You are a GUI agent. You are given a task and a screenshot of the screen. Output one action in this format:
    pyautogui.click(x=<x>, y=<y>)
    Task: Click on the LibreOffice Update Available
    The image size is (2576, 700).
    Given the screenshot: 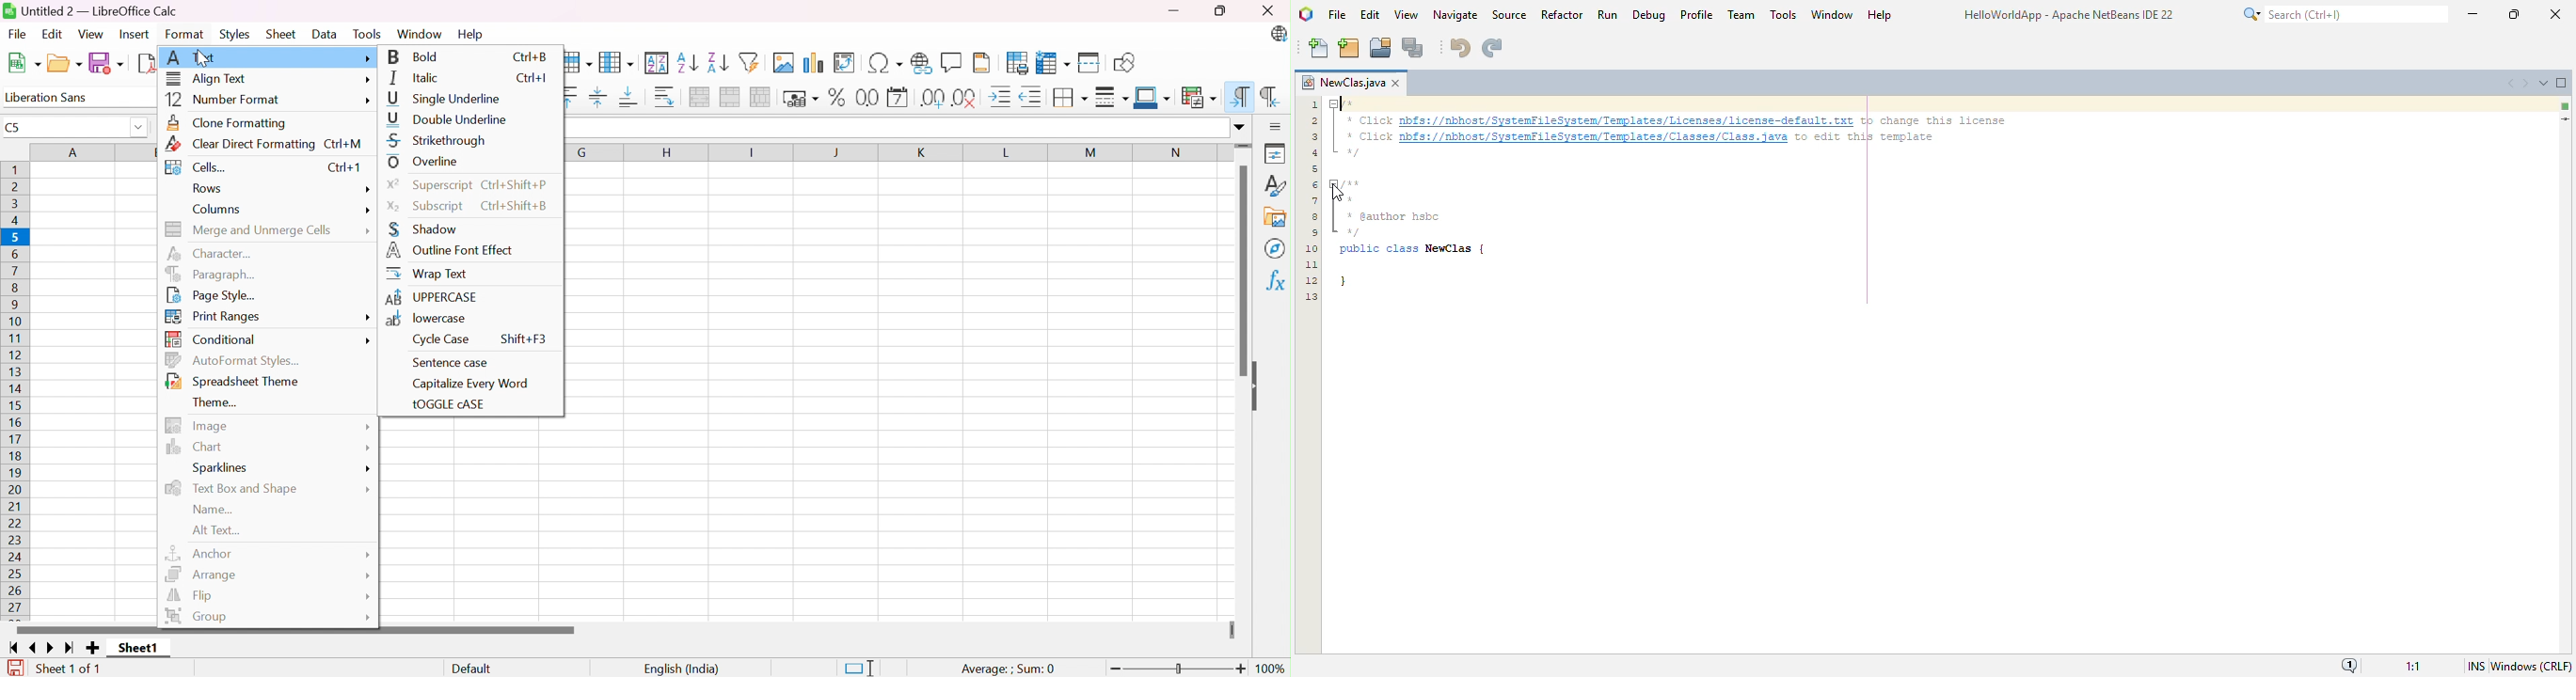 What is the action you would take?
    pyautogui.click(x=1280, y=33)
    